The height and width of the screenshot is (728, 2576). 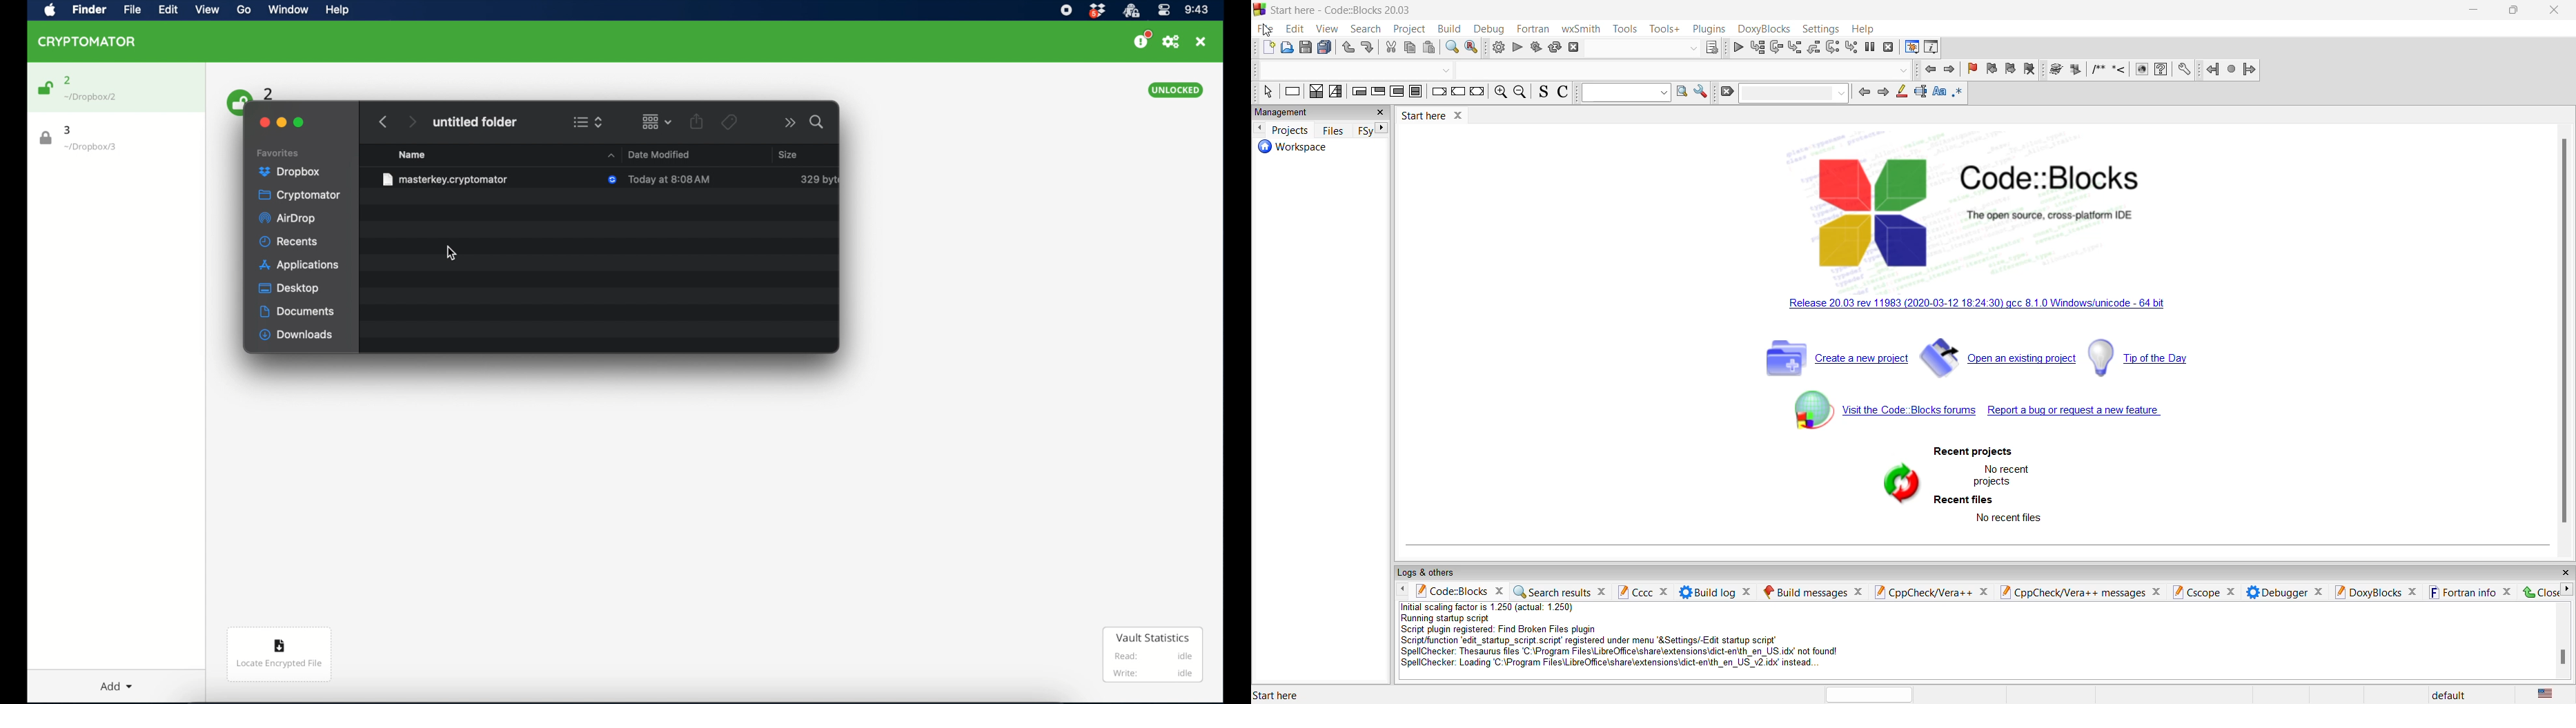 What do you see at coordinates (1197, 10) in the screenshot?
I see `time` at bounding box center [1197, 10].